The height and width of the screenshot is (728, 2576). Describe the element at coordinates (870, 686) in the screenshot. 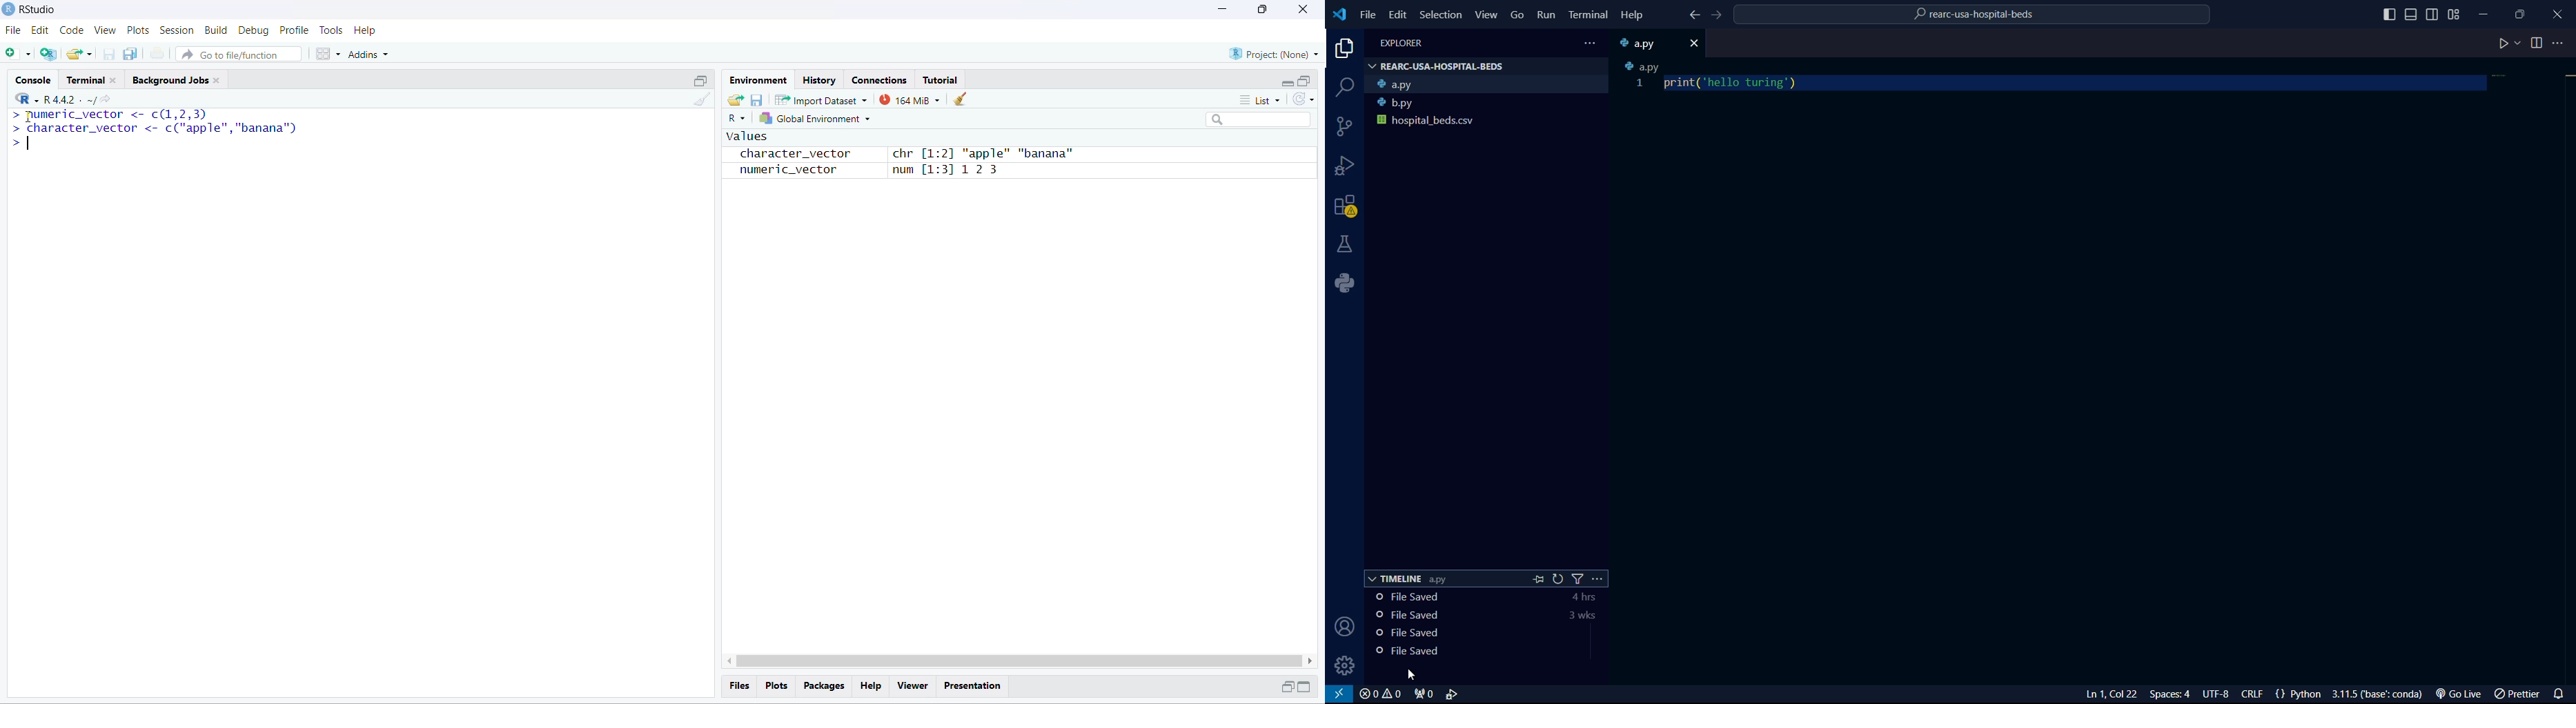

I see `Help` at that location.